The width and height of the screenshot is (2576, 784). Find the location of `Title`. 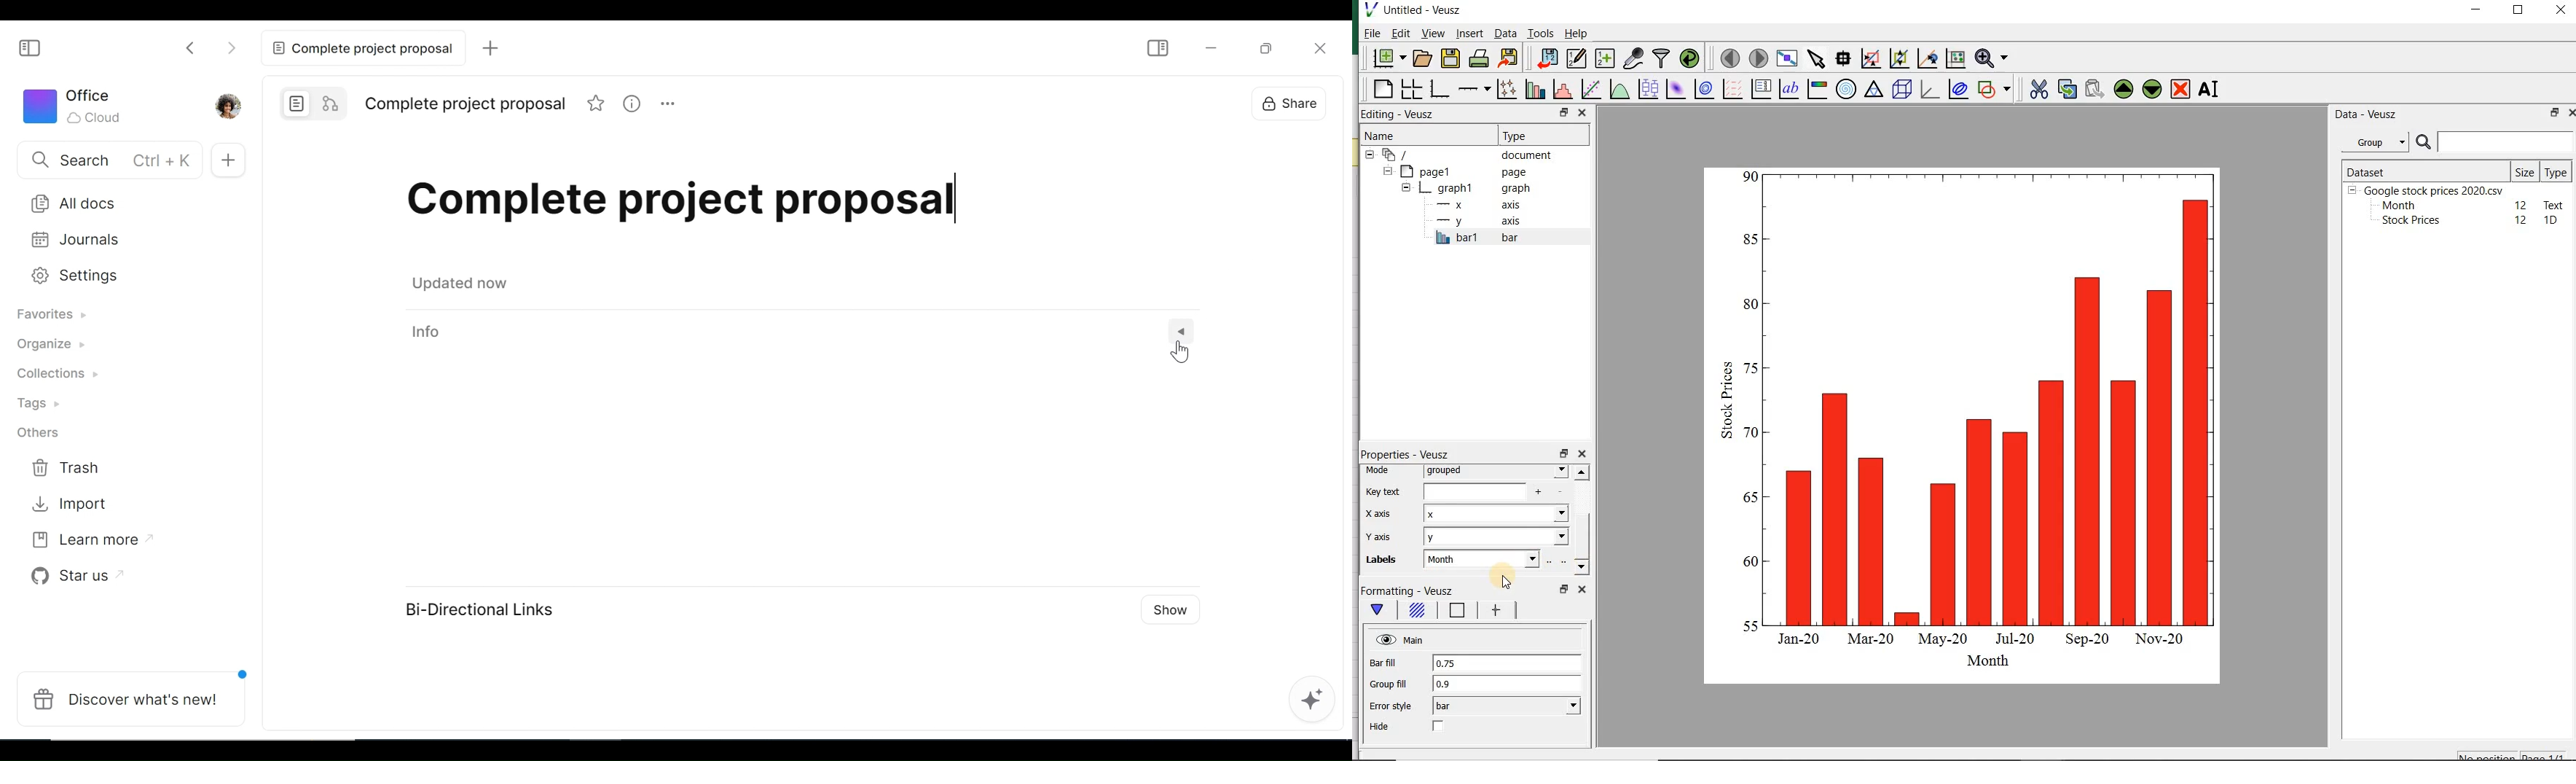

Title is located at coordinates (684, 199).